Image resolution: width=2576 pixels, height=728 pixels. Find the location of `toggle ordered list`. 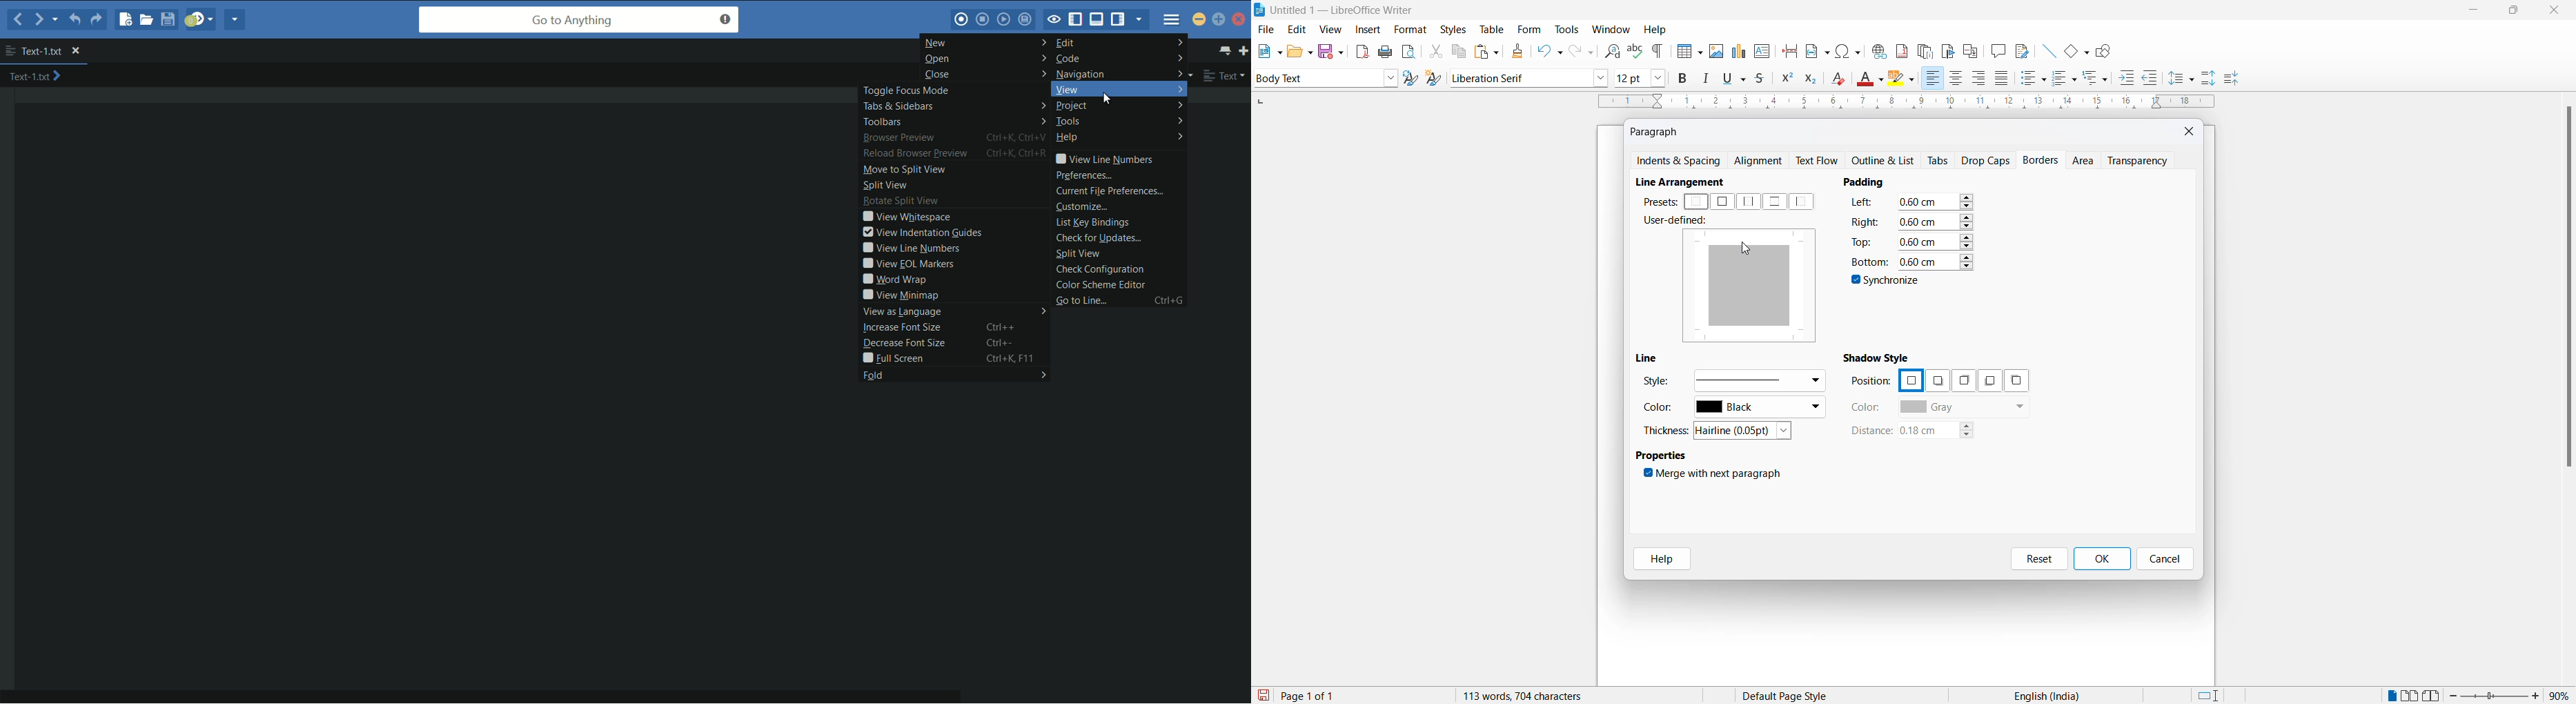

toggle ordered list is located at coordinates (2065, 79).